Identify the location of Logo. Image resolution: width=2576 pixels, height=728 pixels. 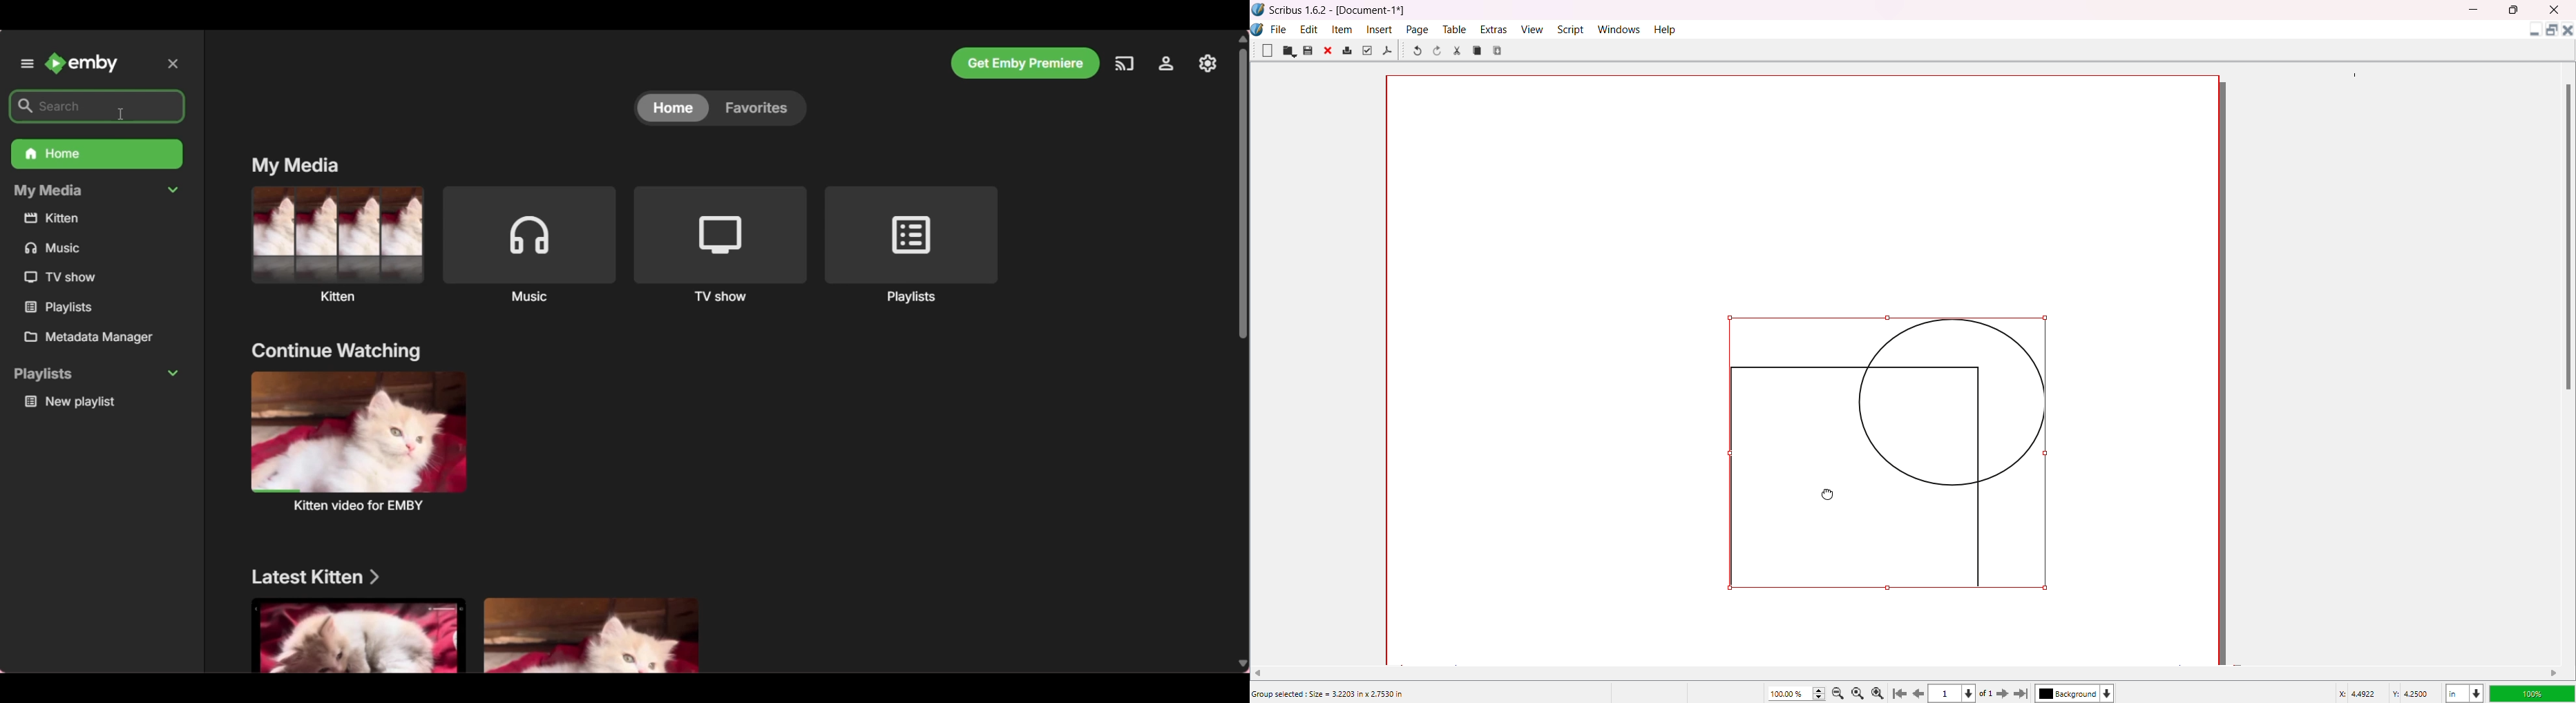
(1259, 30).